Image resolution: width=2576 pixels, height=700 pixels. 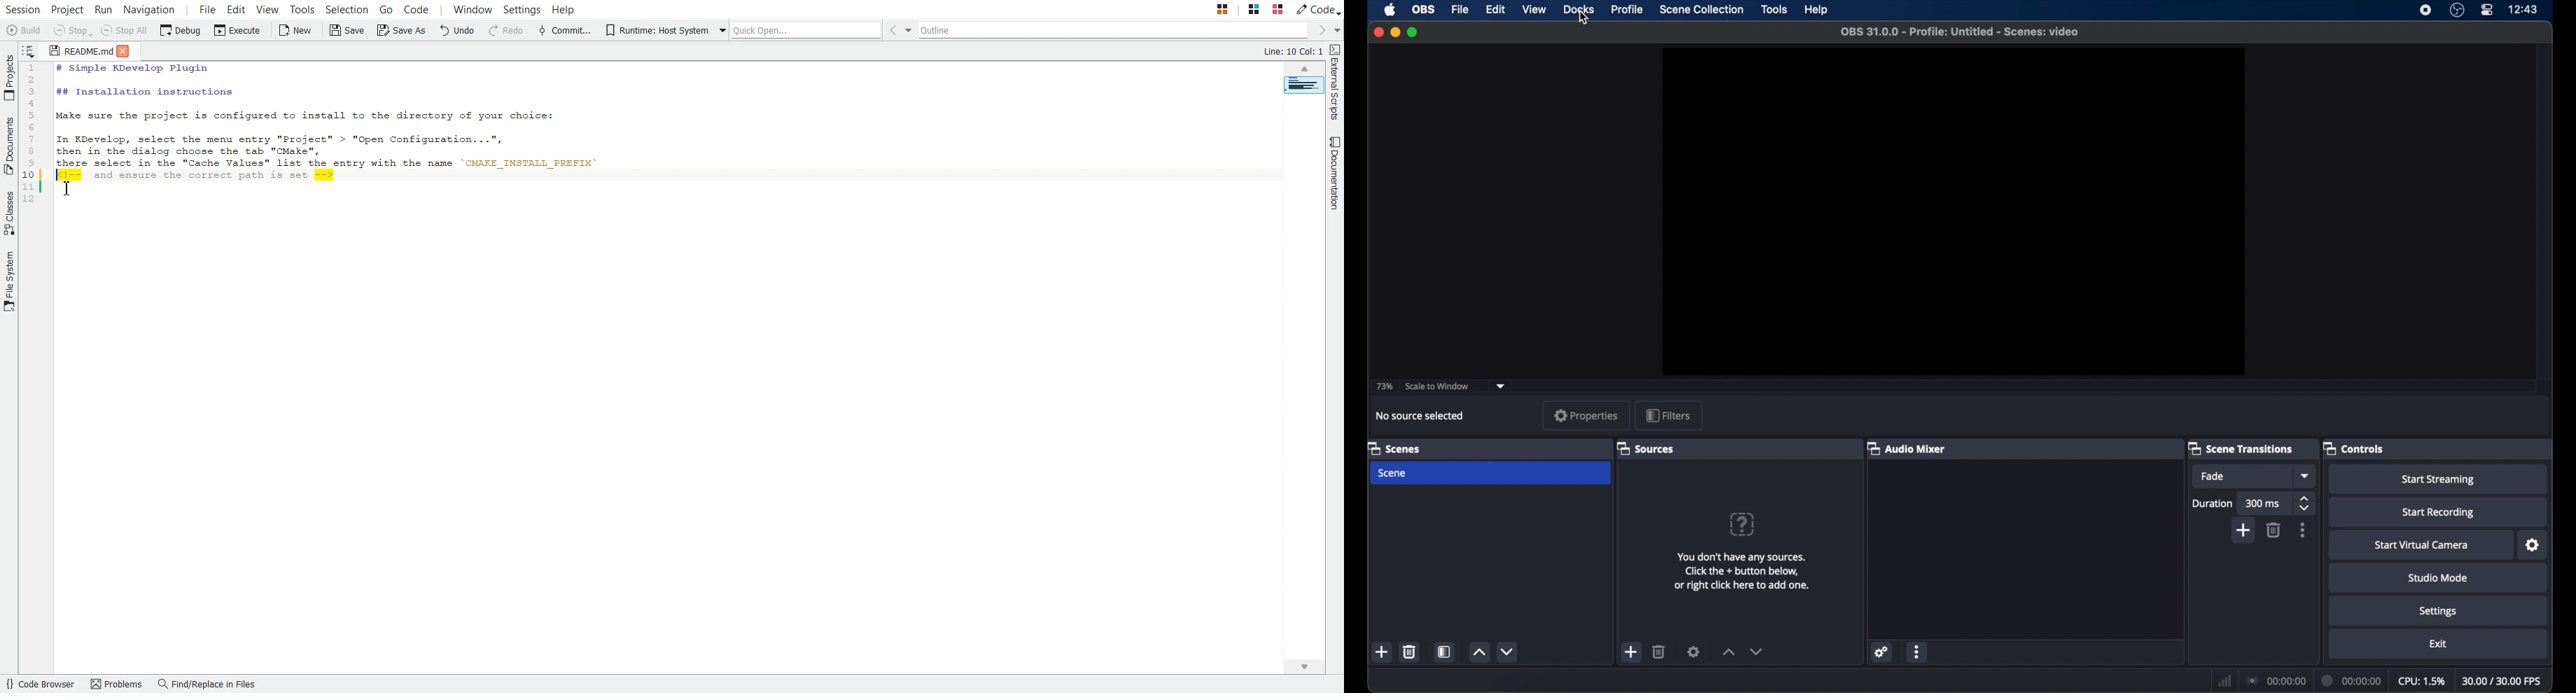 I want to click on help, so click(x=1815, y=10).